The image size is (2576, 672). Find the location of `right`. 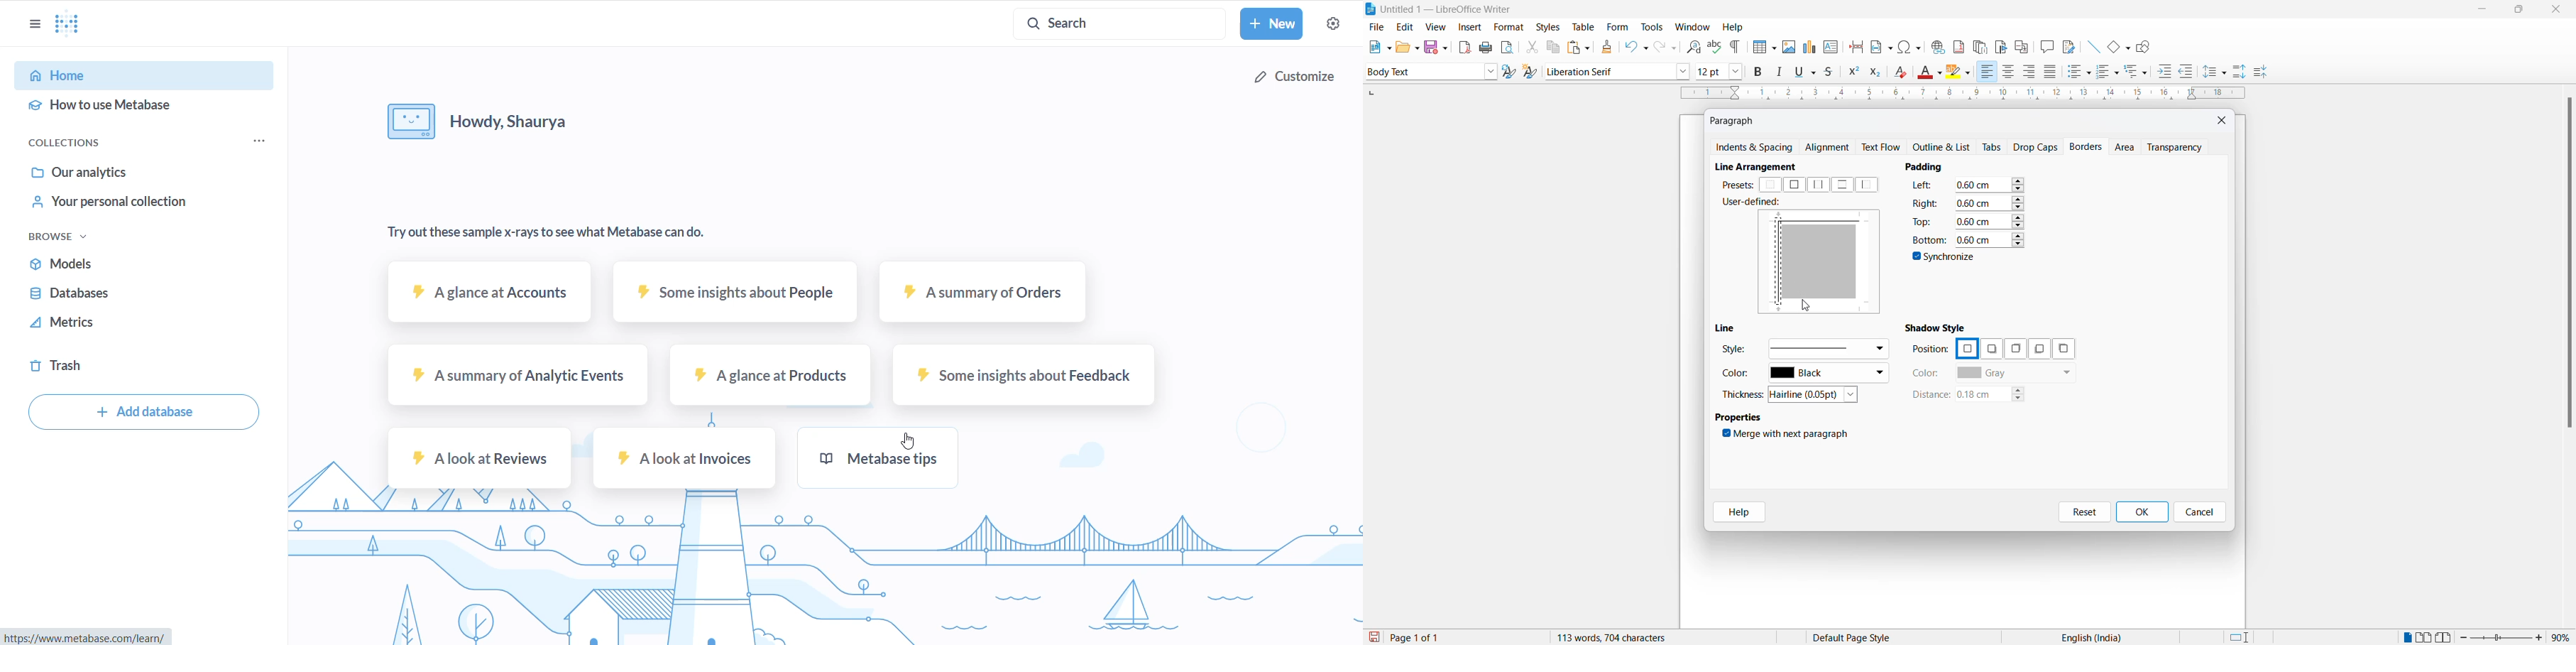

right is located at coordinates (1925, 202).